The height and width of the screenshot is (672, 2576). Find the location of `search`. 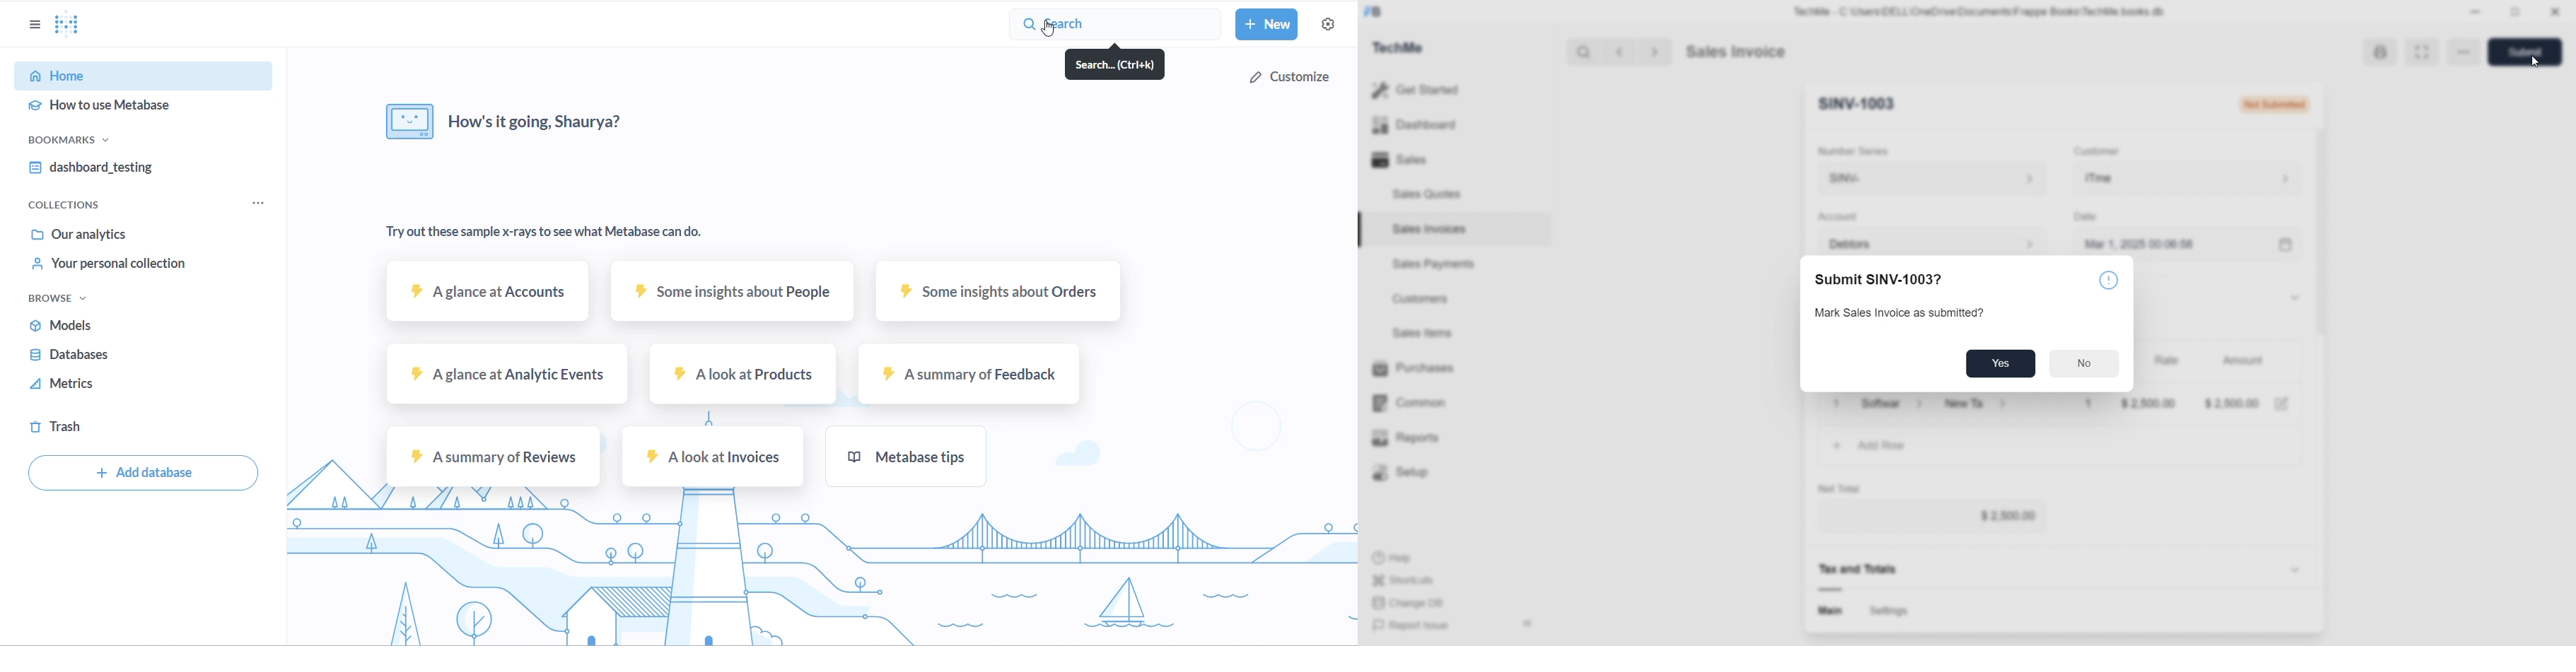

search is located at coordinates (1114, 66).